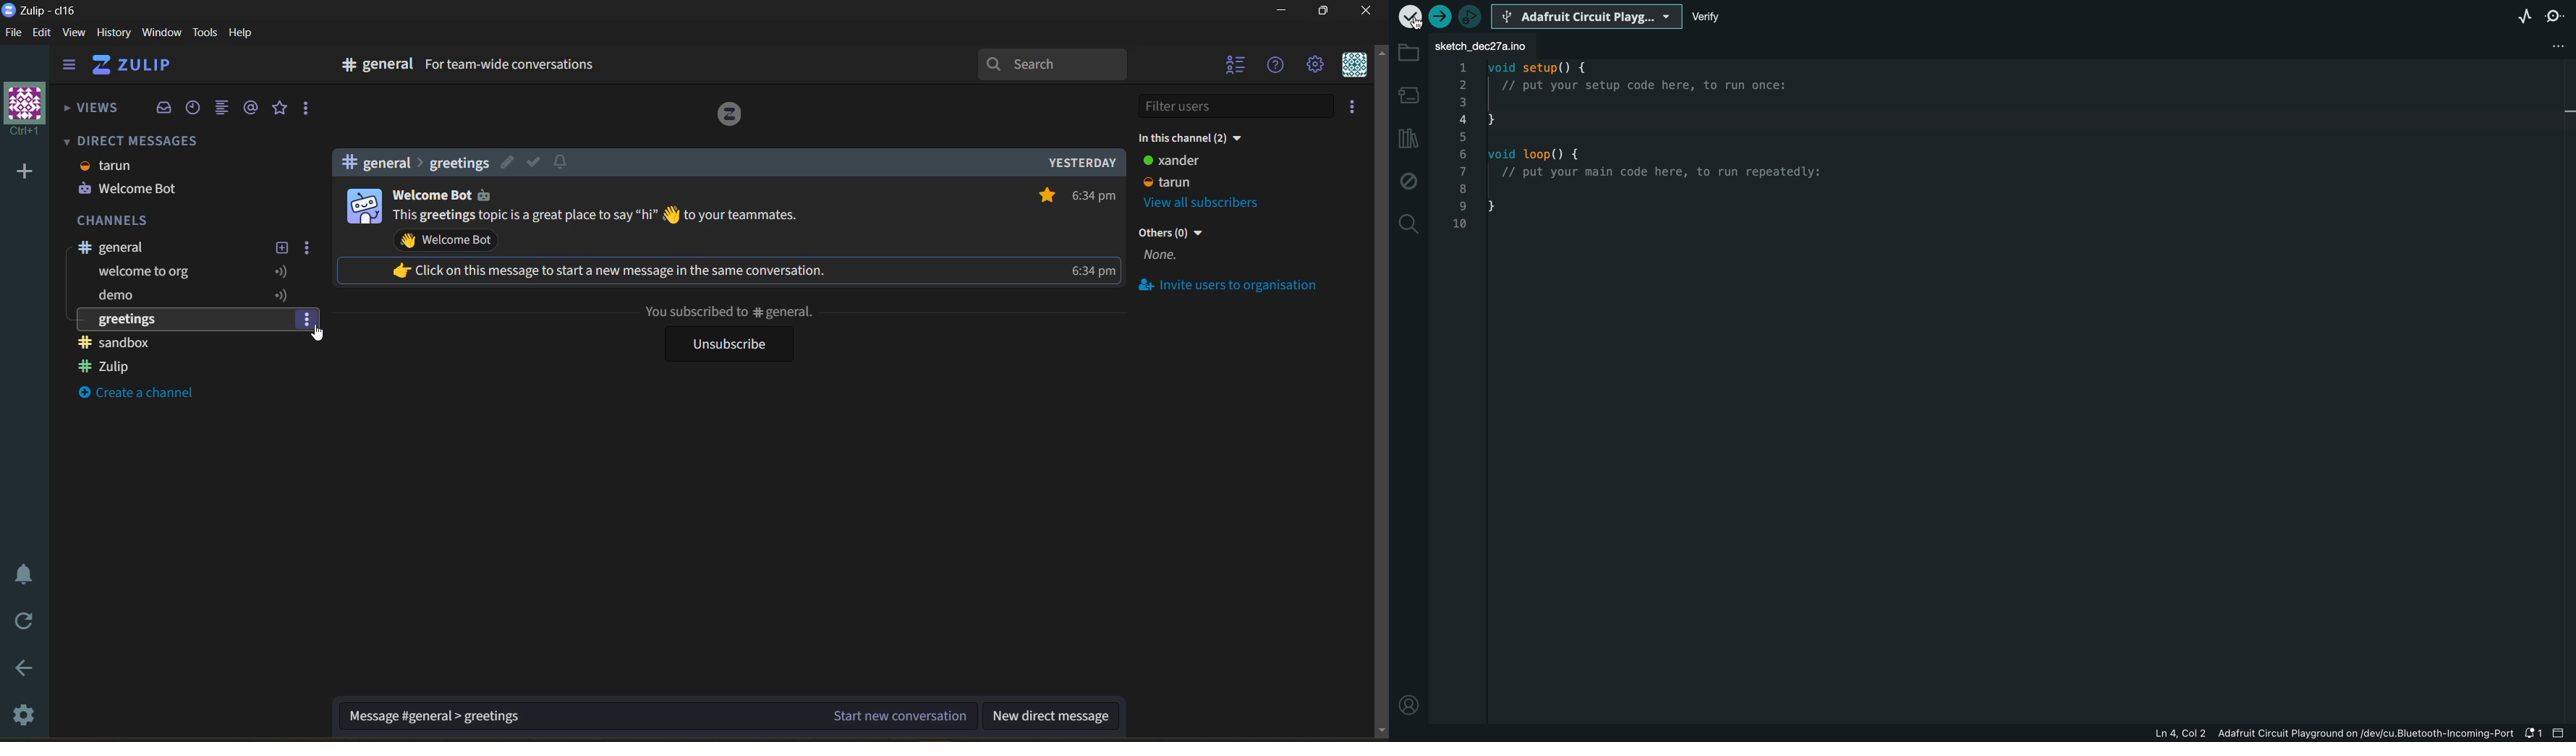  I want to click on inbox, so click(164, 109).